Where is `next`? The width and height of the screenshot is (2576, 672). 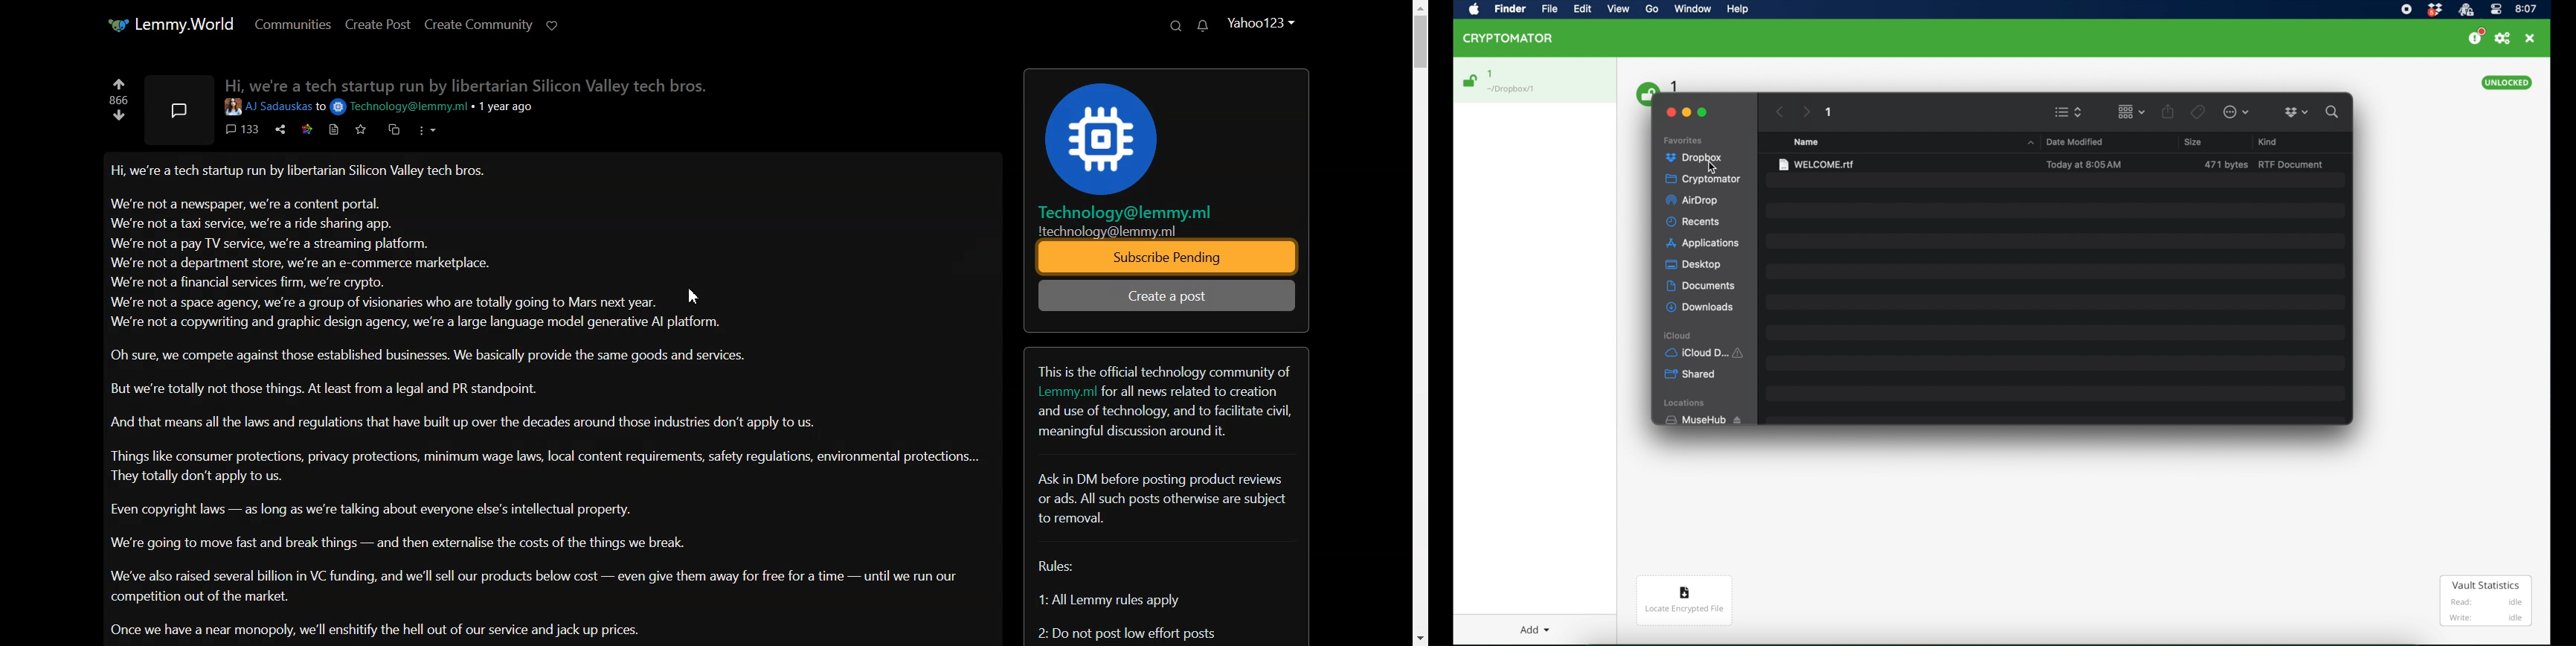
next is located at coordinates (1807, 111).